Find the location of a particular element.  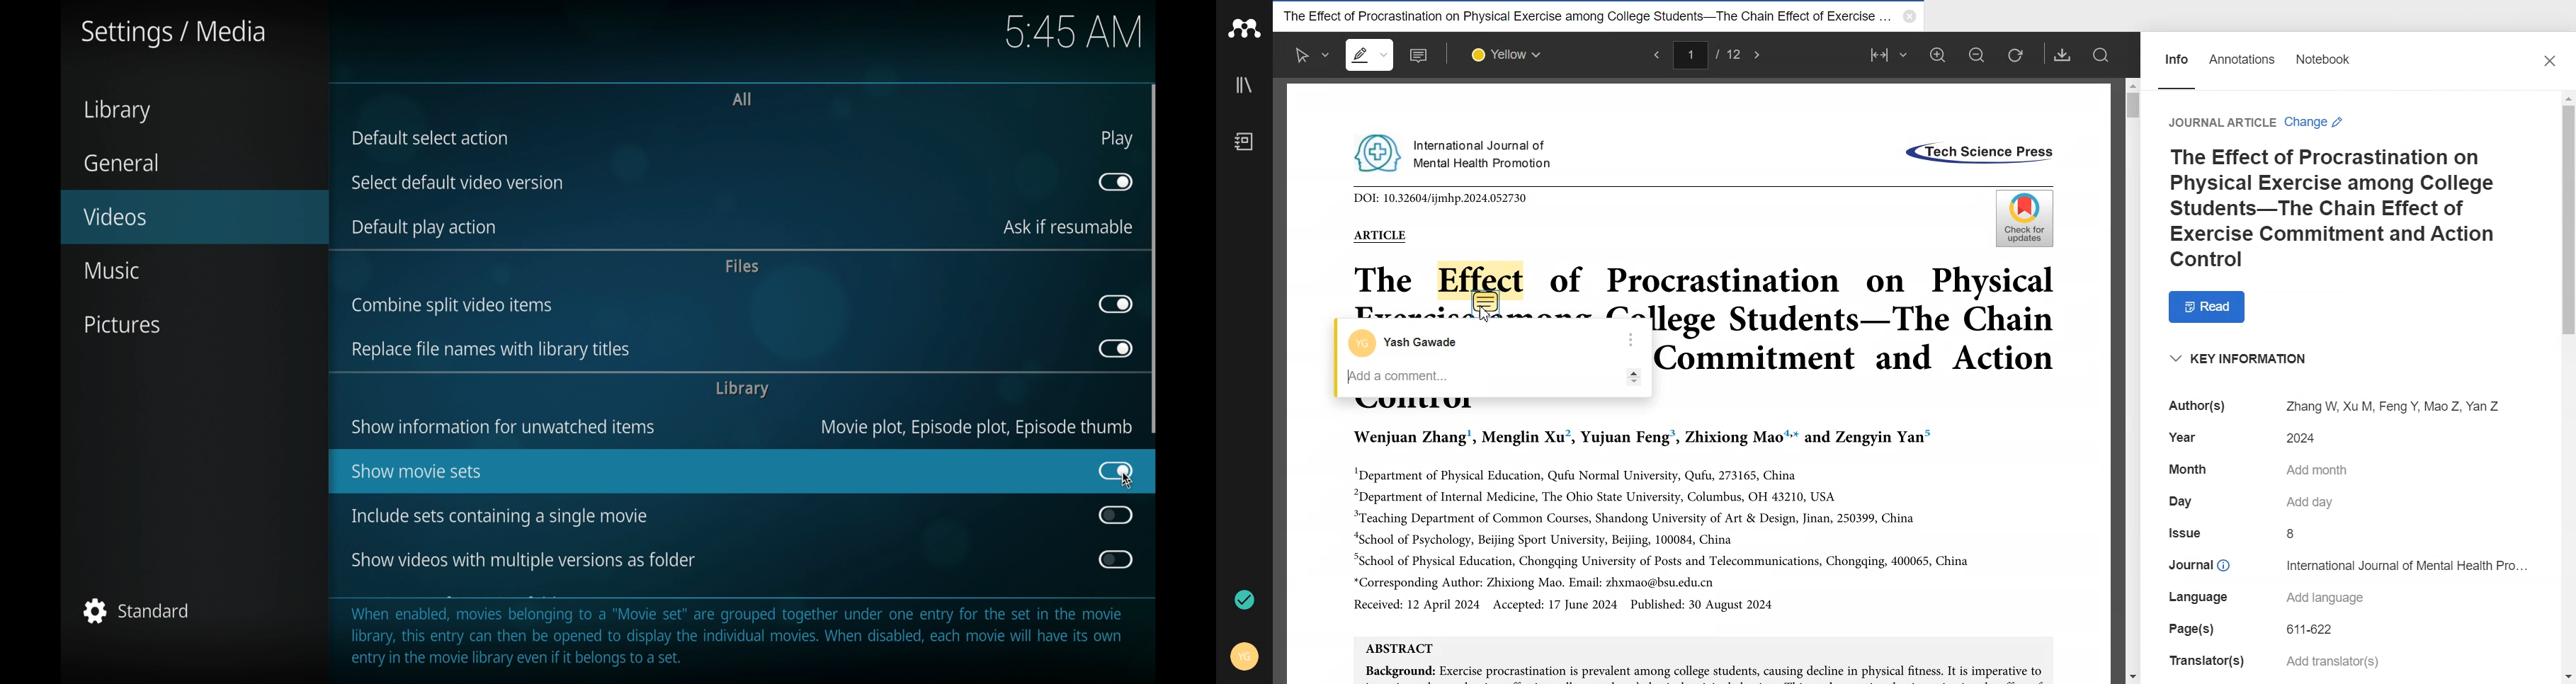

Journal Article is located at coordinates (2220, 122).